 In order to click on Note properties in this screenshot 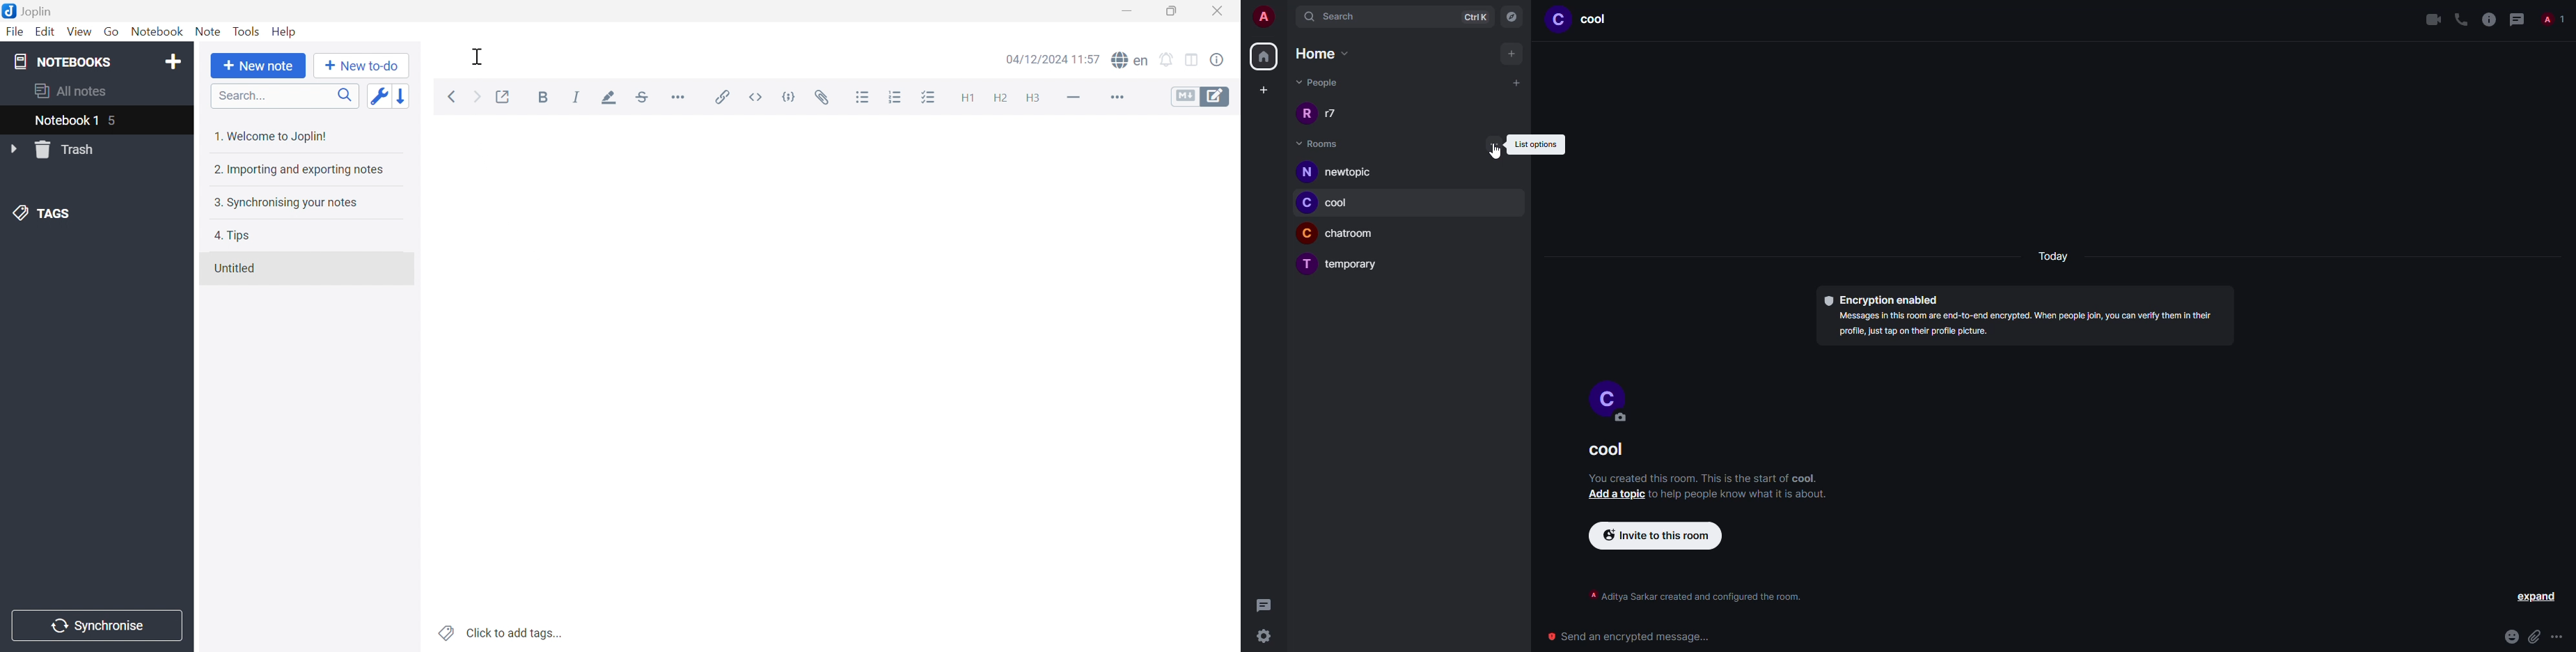, I will do `click(1220, 58)`.